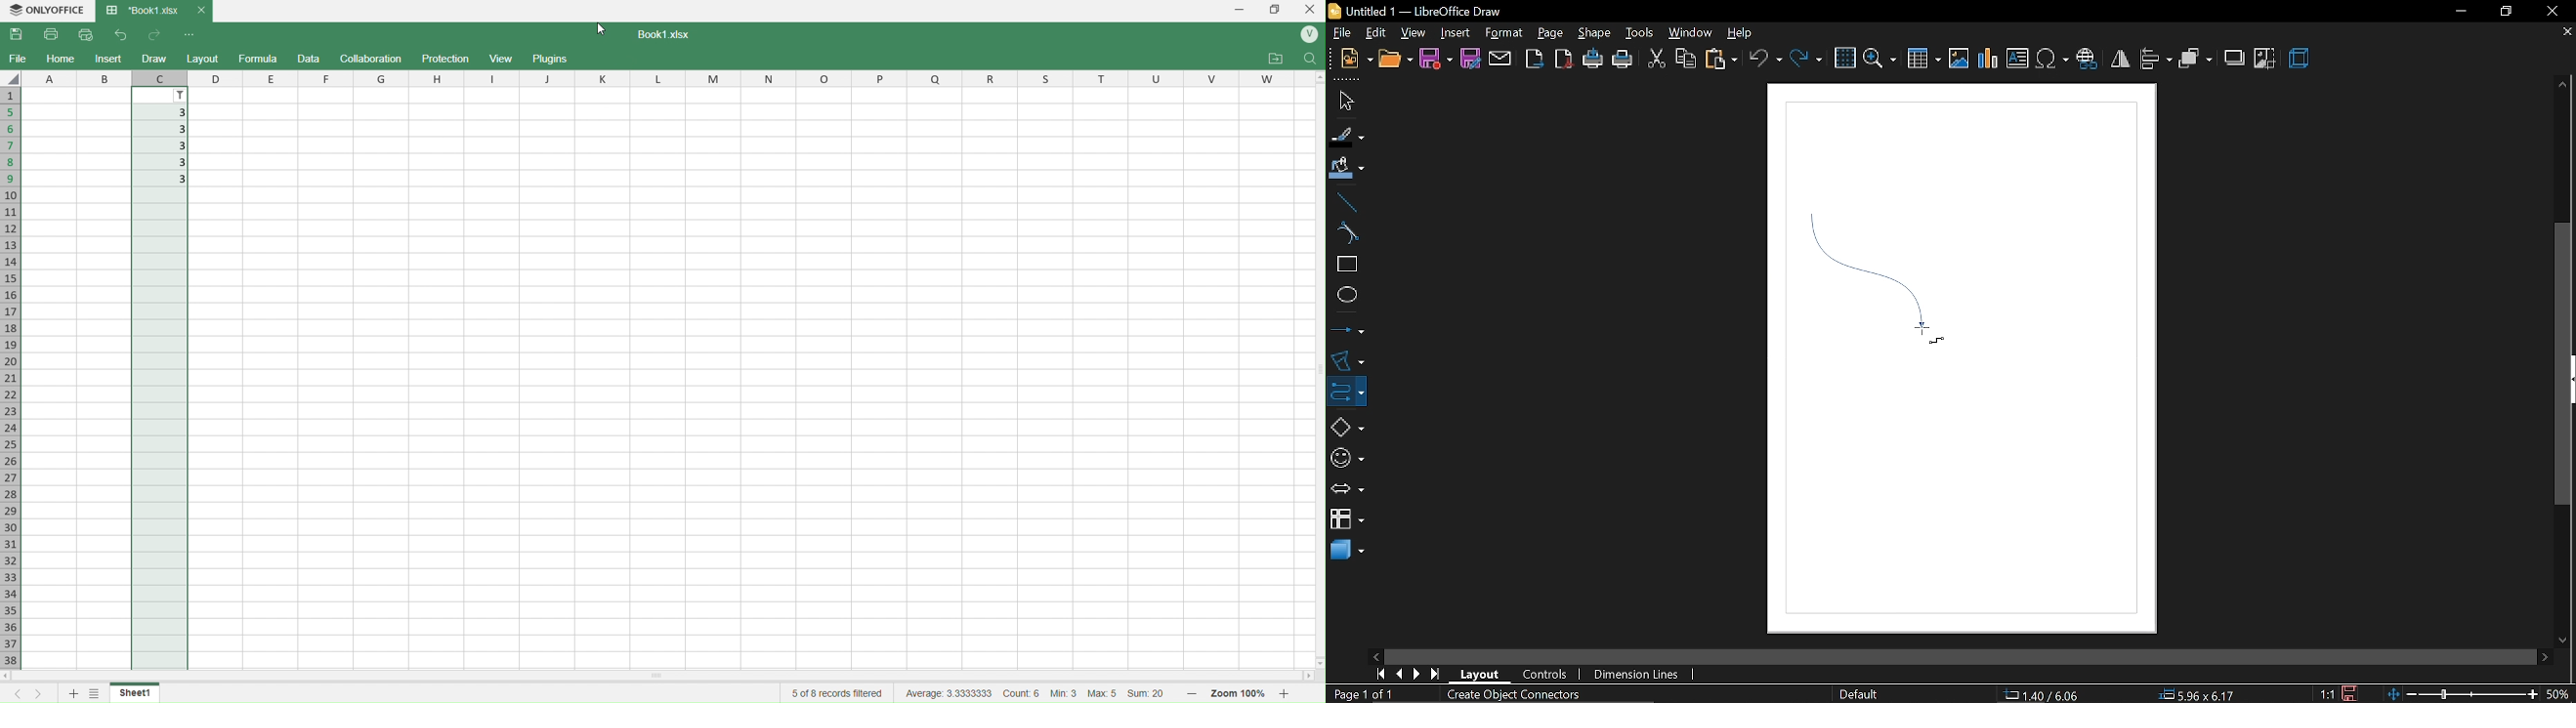 Image resolution: width=2576 pixels, height=728 pixels. Describe the element at coordinates (1345, 360) in the screenshot. I see `curves and polygons` at that location.